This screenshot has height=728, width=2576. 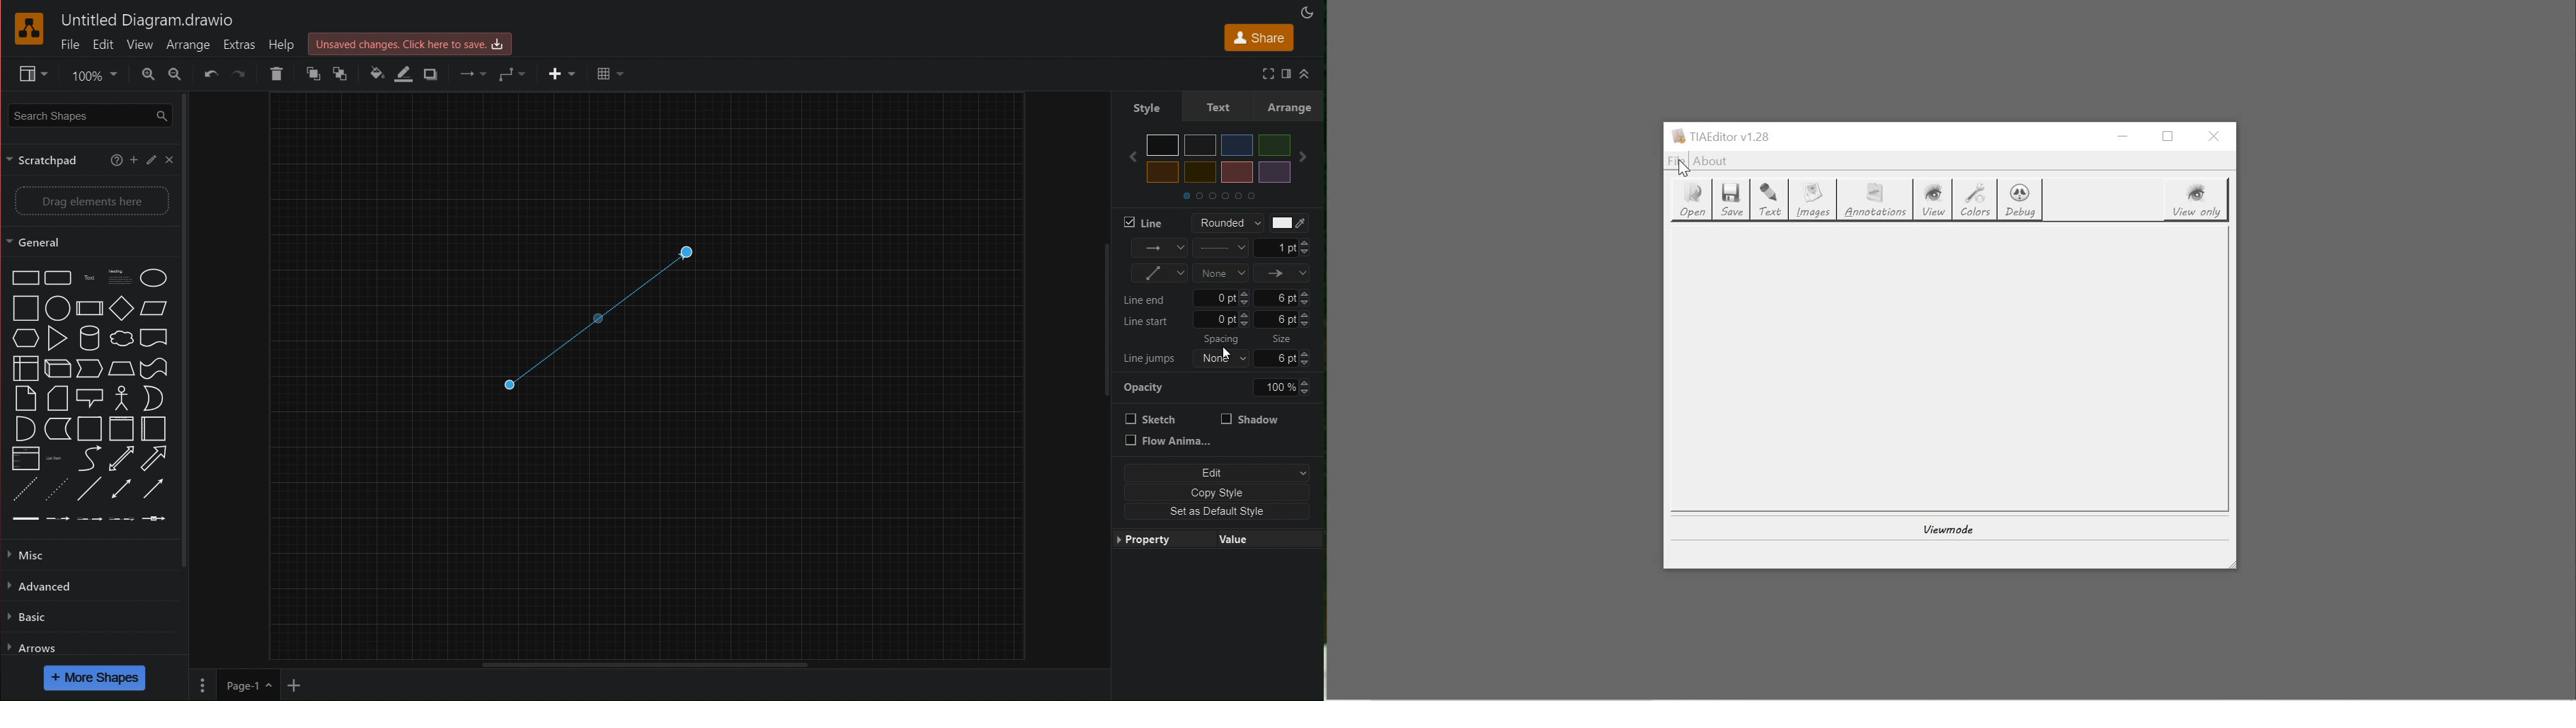 I want to click on Line header, so click(x=1283, y=273).